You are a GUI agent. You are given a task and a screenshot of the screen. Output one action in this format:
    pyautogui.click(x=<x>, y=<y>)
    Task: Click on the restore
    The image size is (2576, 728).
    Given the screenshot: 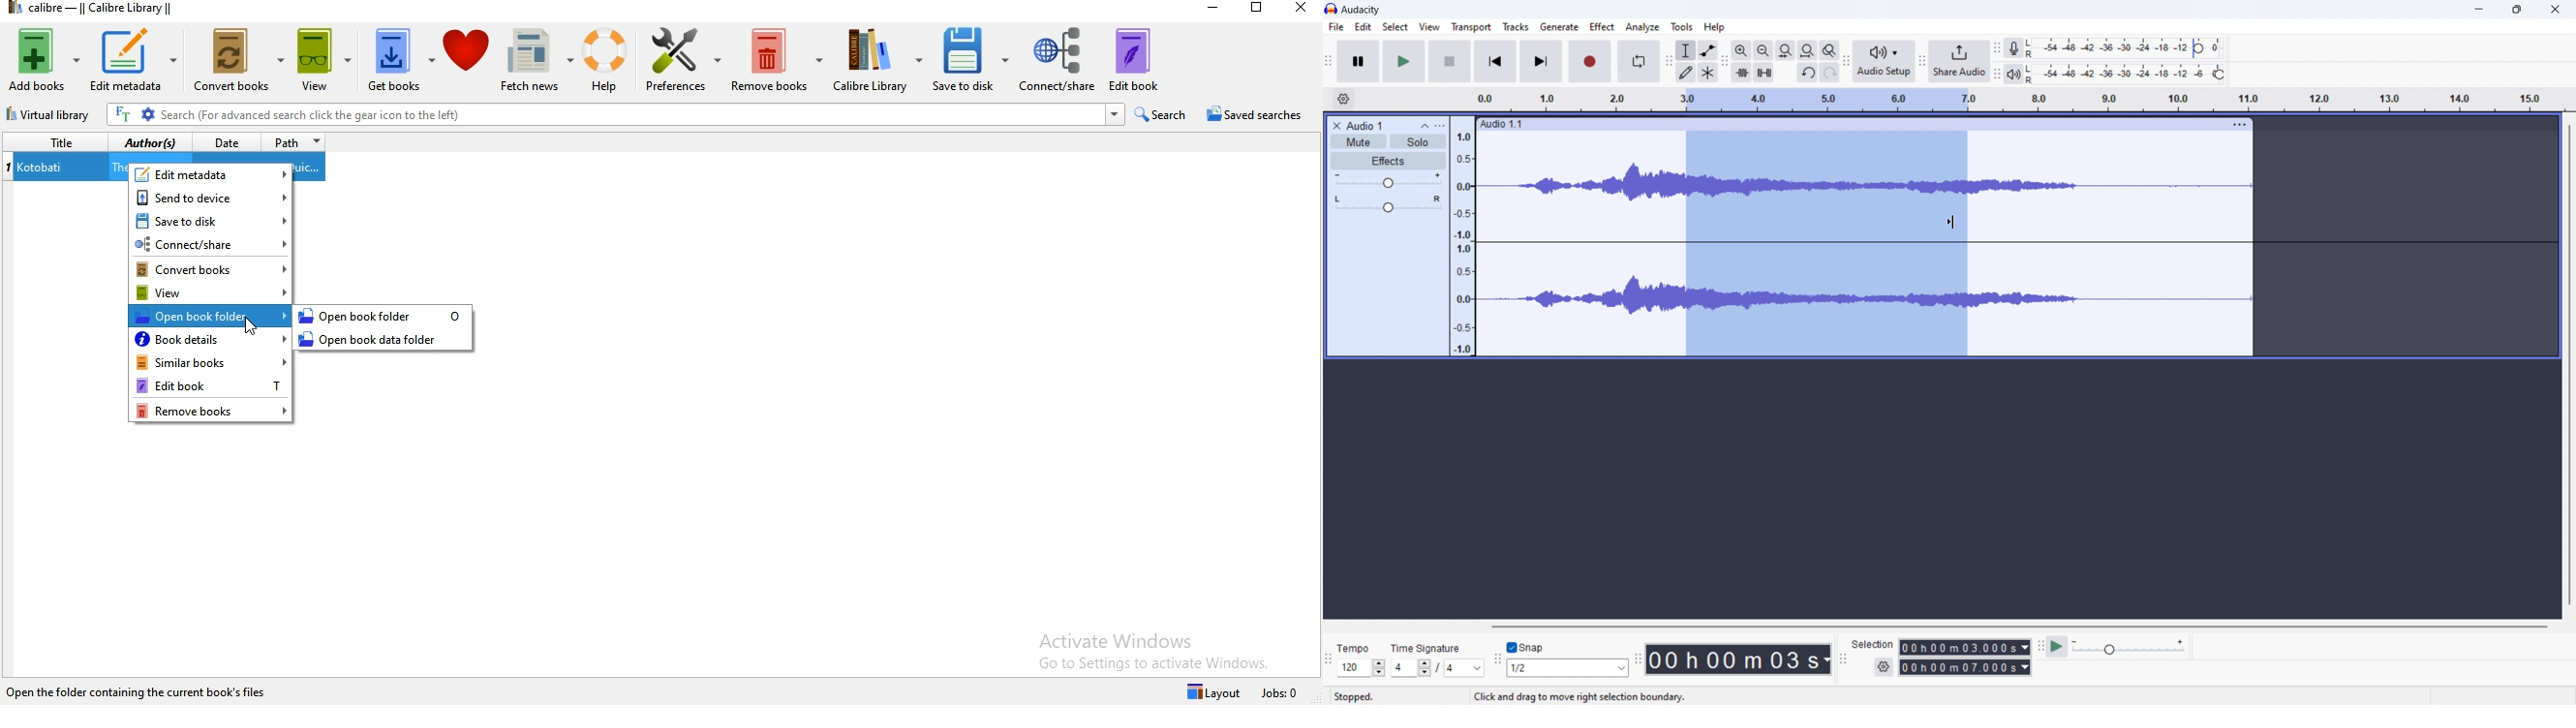 What is the action you would take?
    pyautogui.click(x=1259, y=11)
    